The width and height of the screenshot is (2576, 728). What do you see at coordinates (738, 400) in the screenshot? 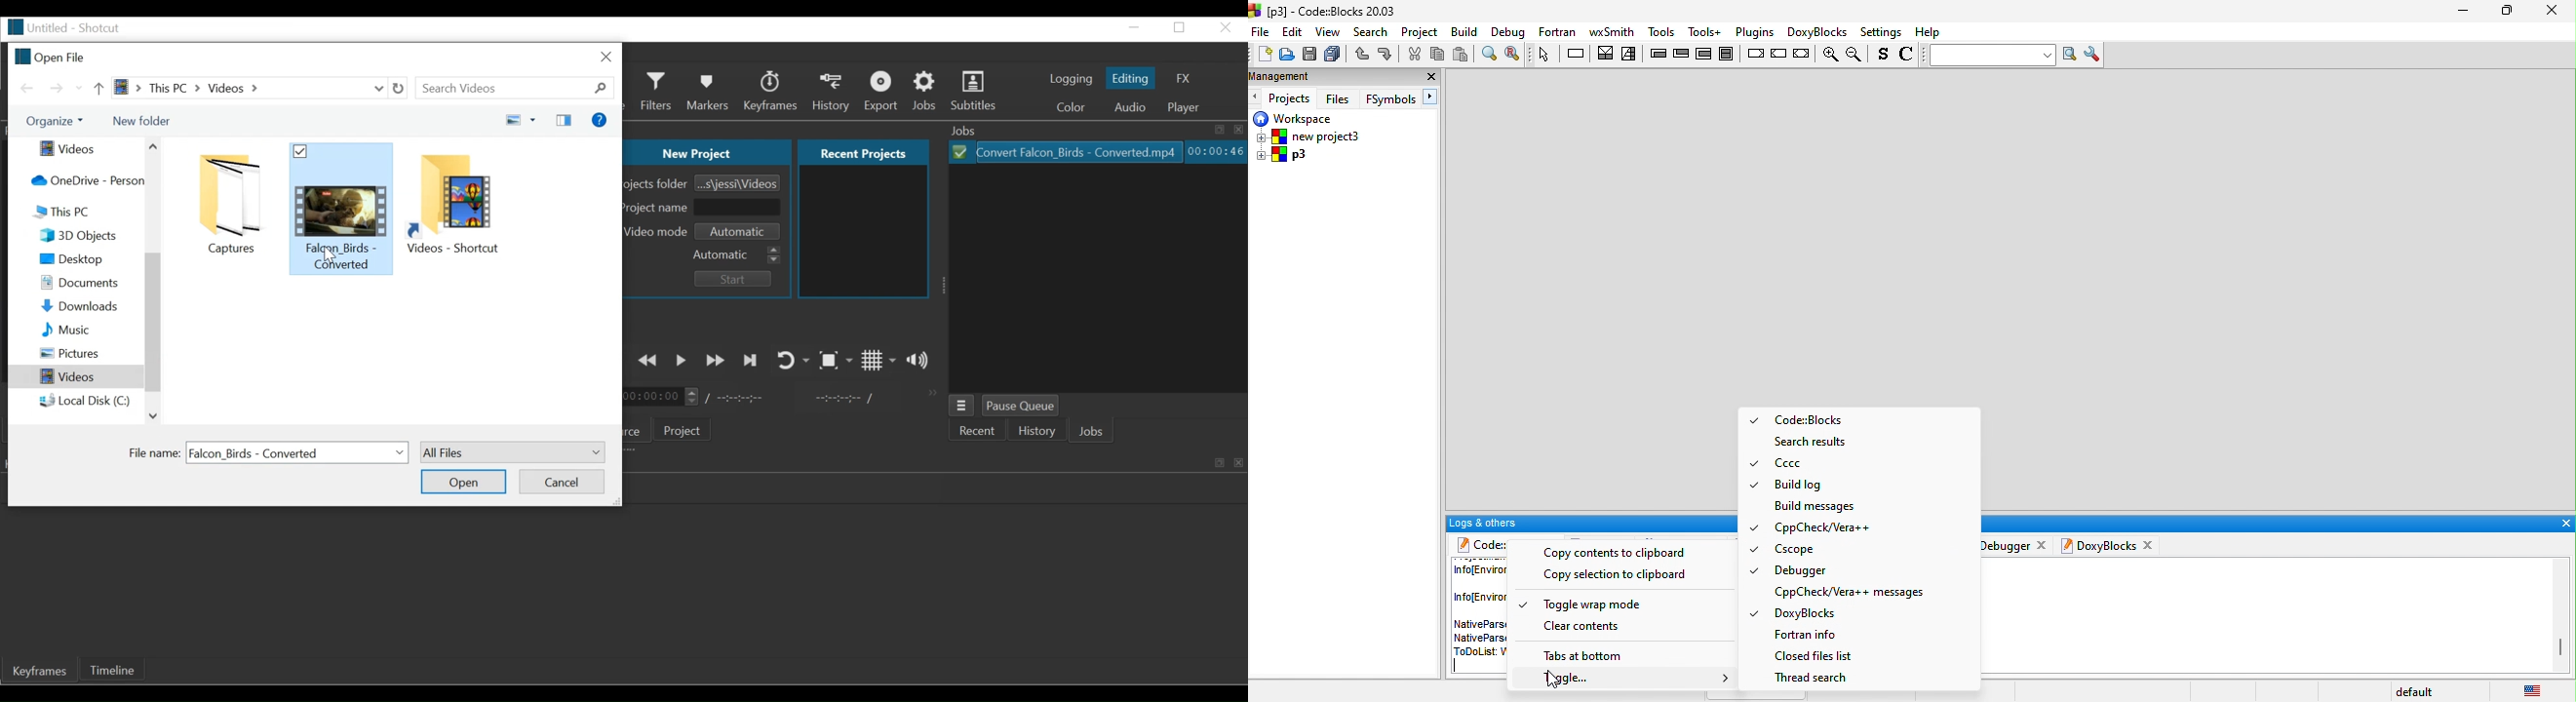
I see `Total Duration` at bounding box center [738, 400].